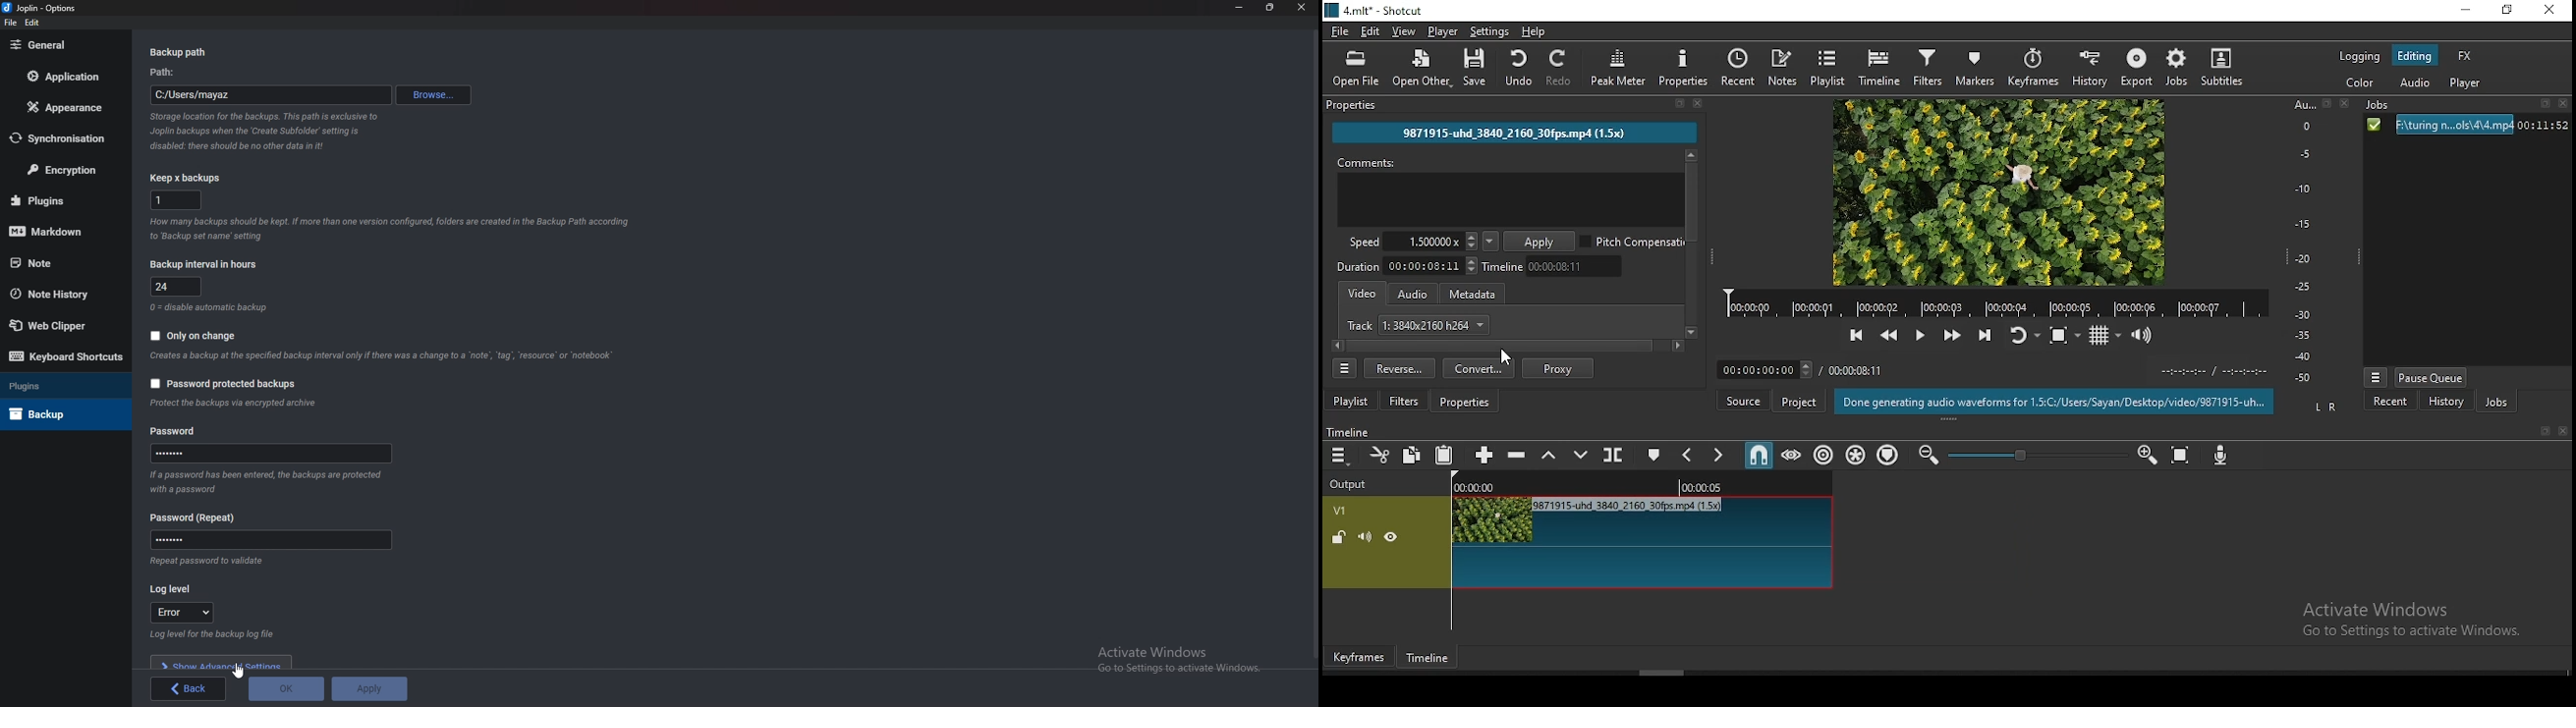 This screenshot has height=728, width=2576. I want to click on toggle player looping, so click(2023, 340).